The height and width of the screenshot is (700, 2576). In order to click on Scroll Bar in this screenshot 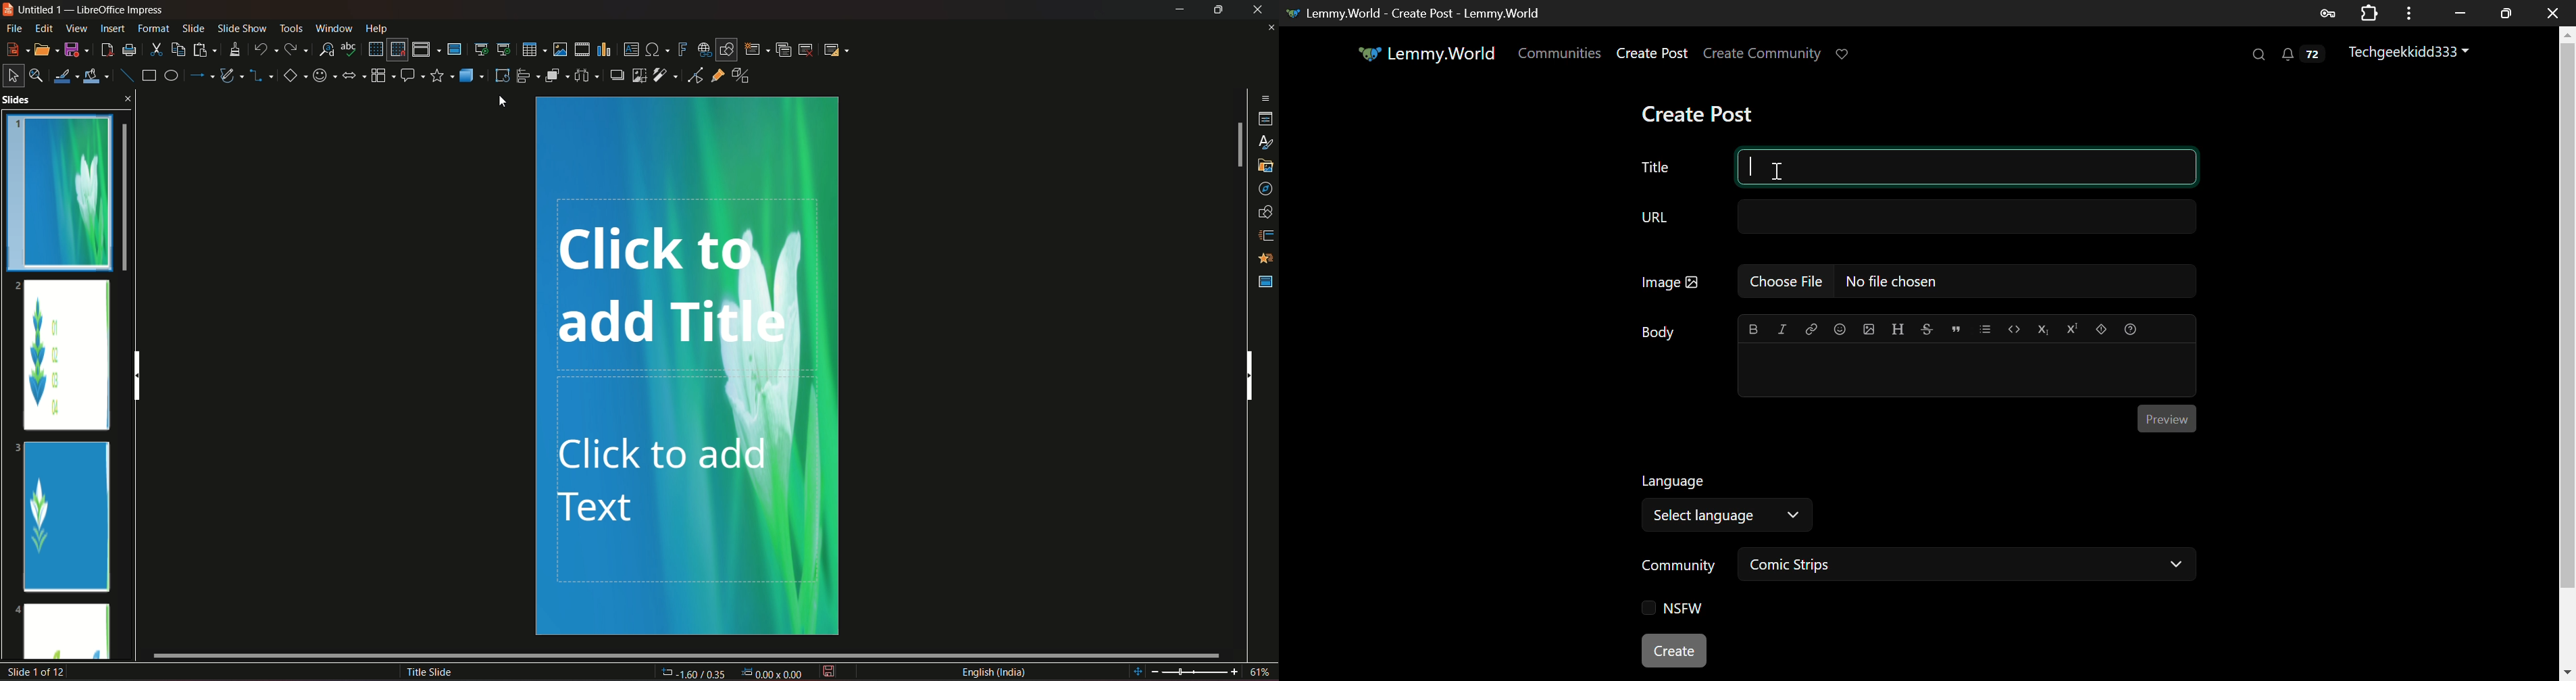, I will do `click(2568, 351)`.